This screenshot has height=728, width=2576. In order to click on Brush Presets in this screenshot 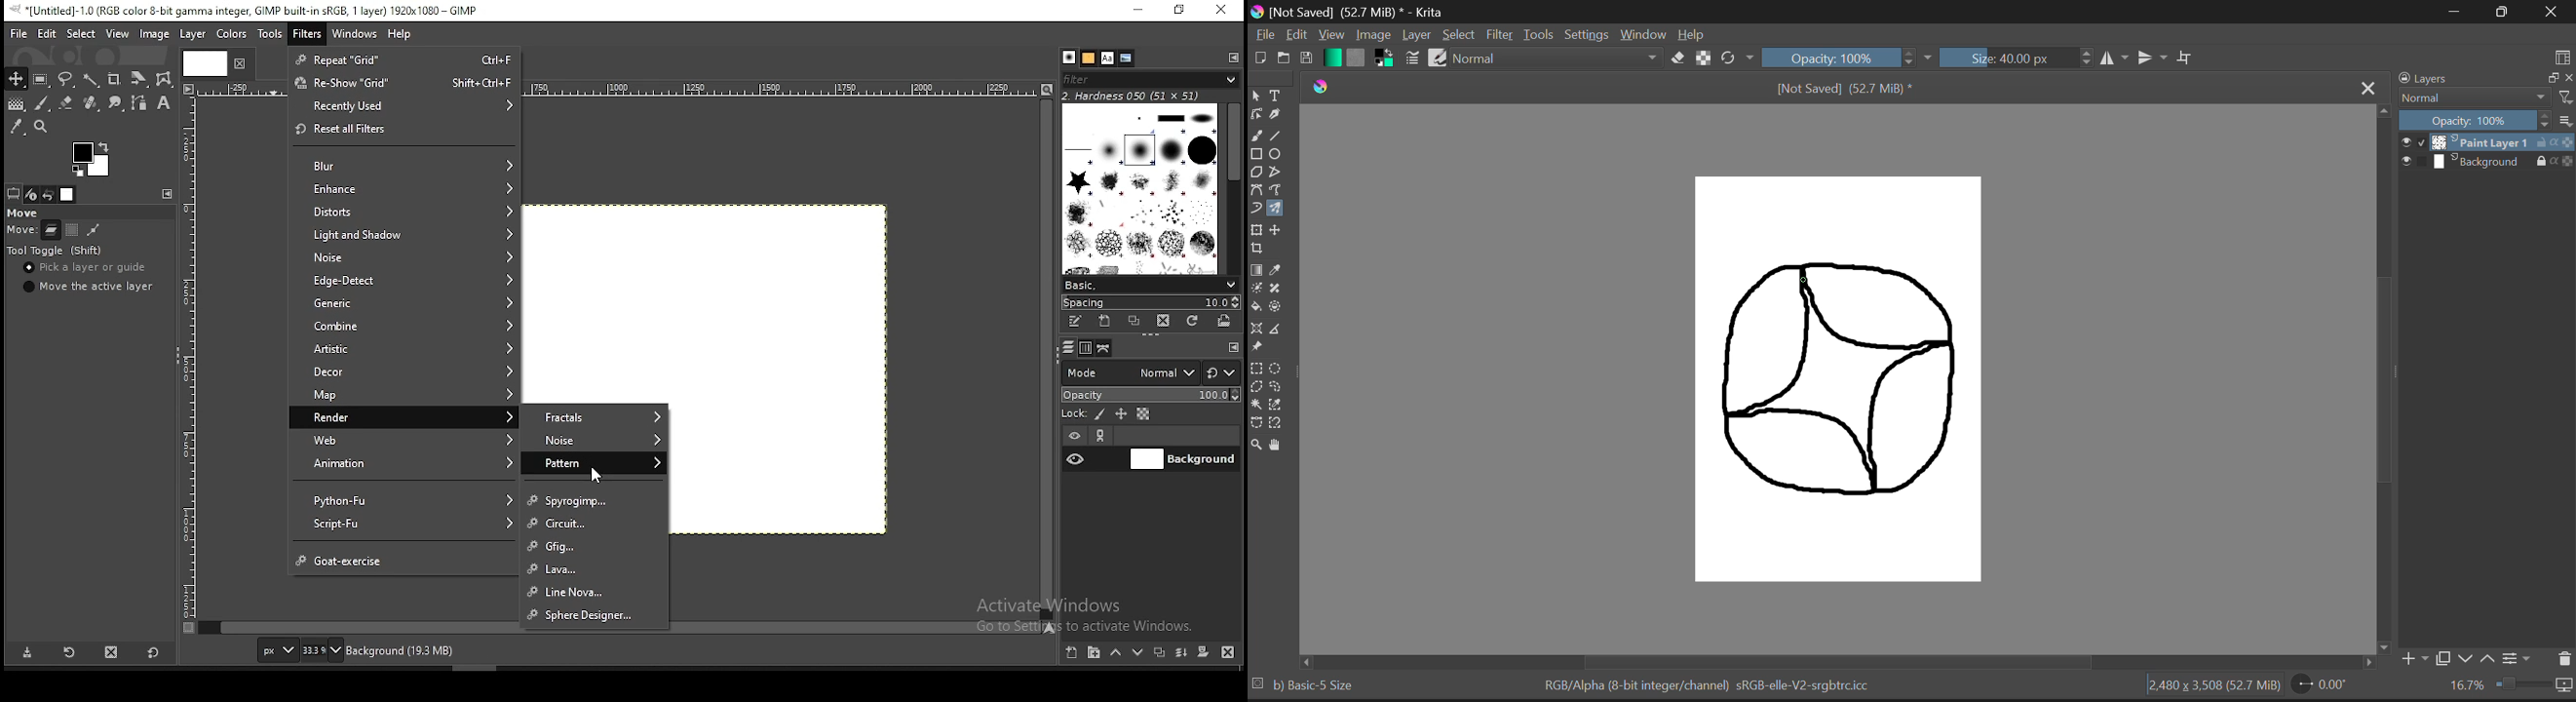, I will do `click(1439, 57)`.